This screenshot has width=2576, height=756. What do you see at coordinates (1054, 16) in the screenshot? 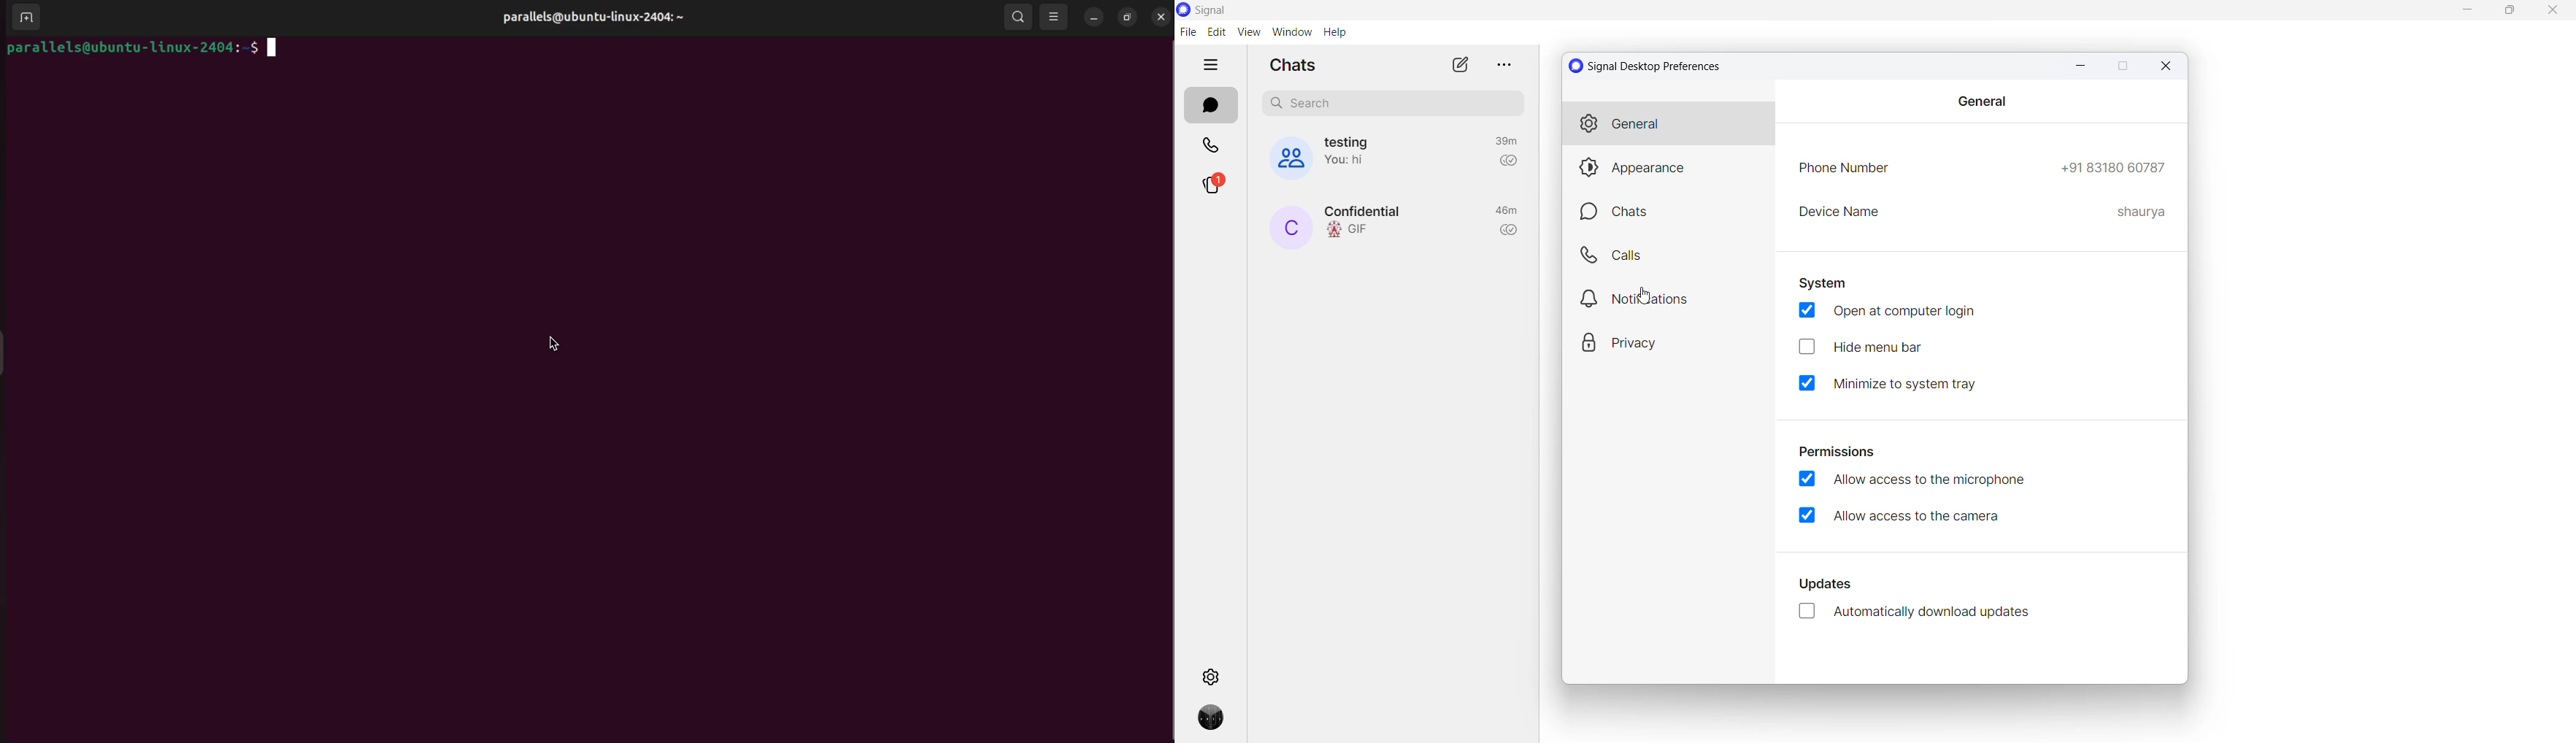
I see `view options` at bounding box center [1054, 16].